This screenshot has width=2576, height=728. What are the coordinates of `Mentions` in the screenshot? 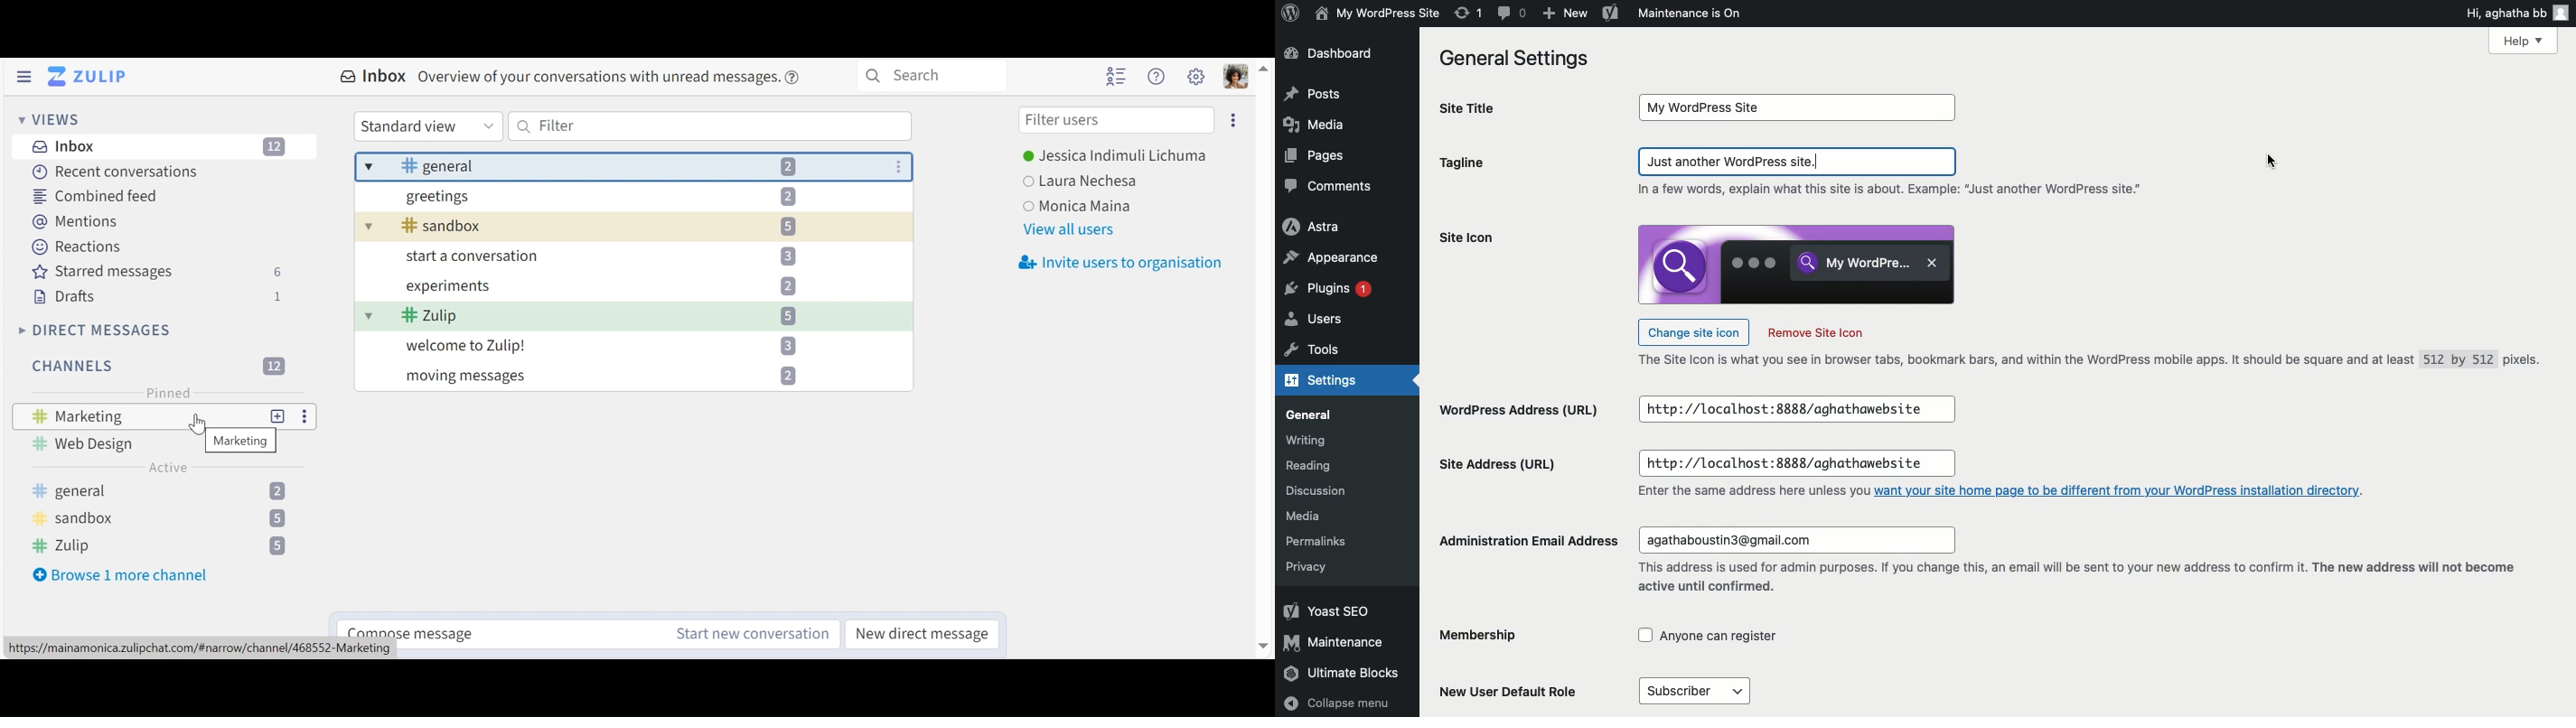 It's located at (72, 220).